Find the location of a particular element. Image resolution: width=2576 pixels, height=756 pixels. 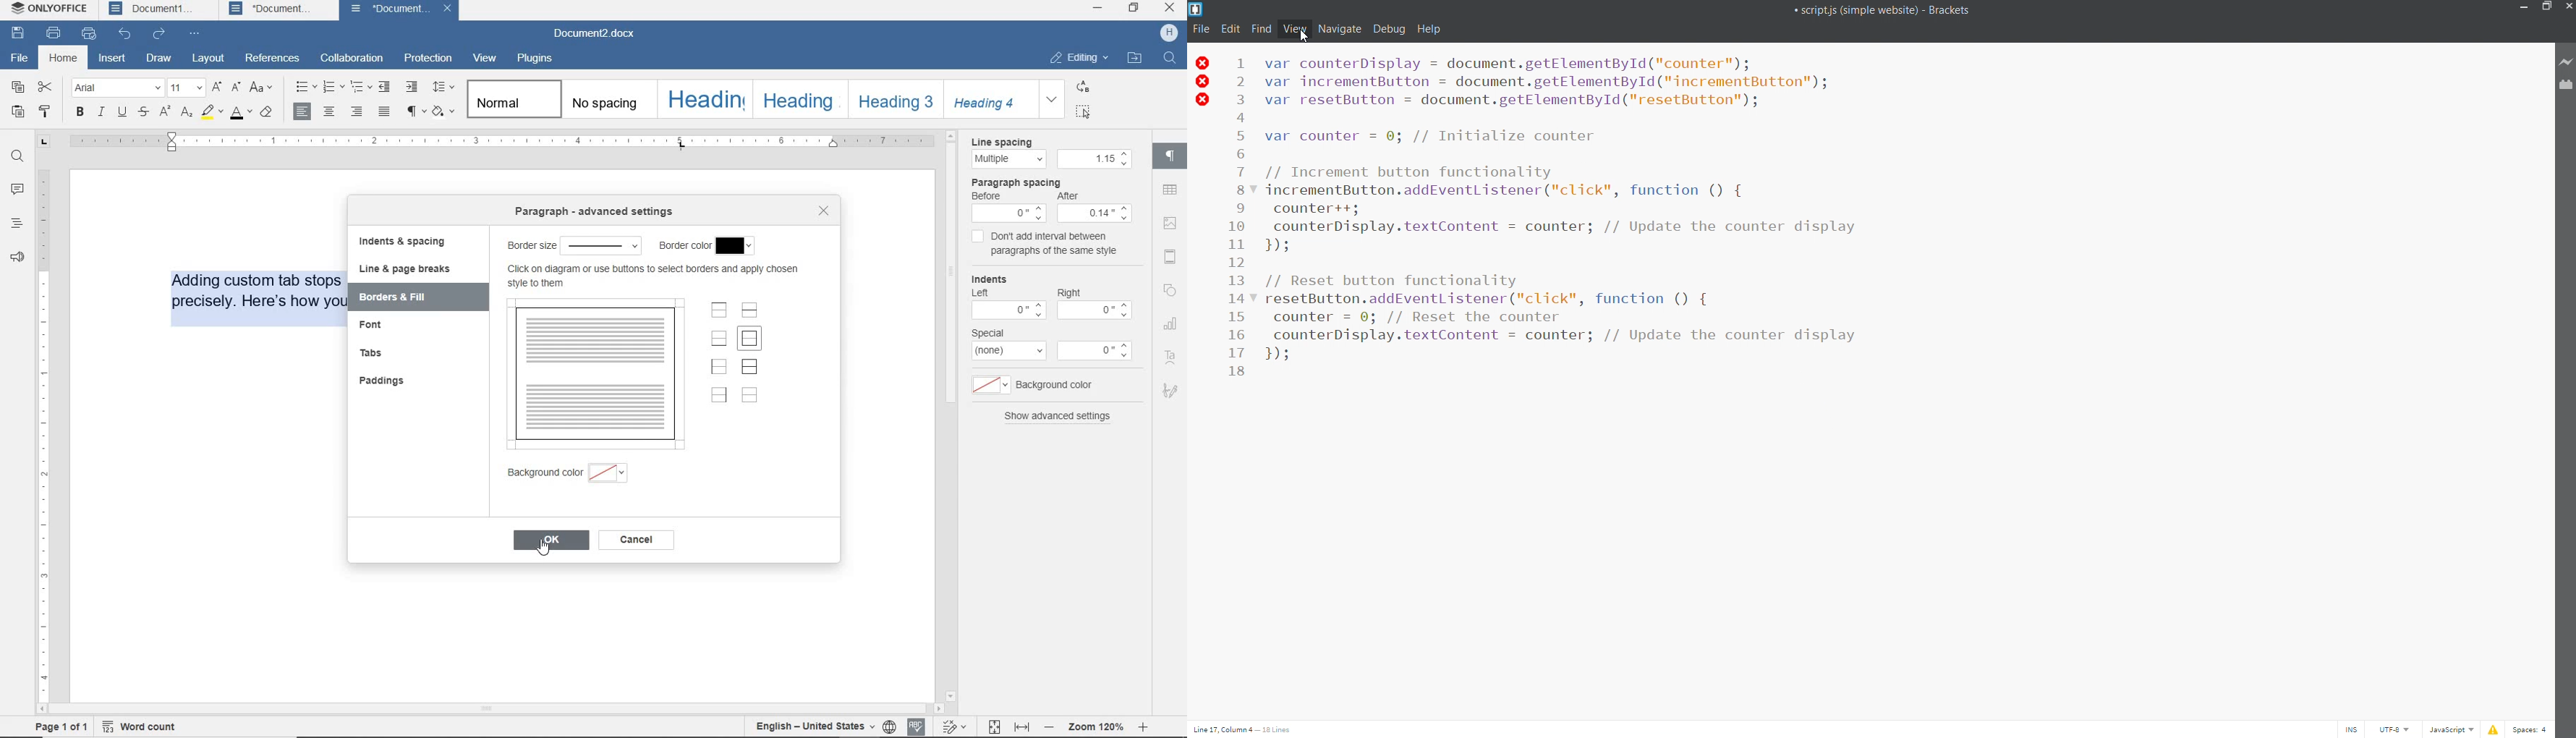

font is located at coordinates (117, 88).